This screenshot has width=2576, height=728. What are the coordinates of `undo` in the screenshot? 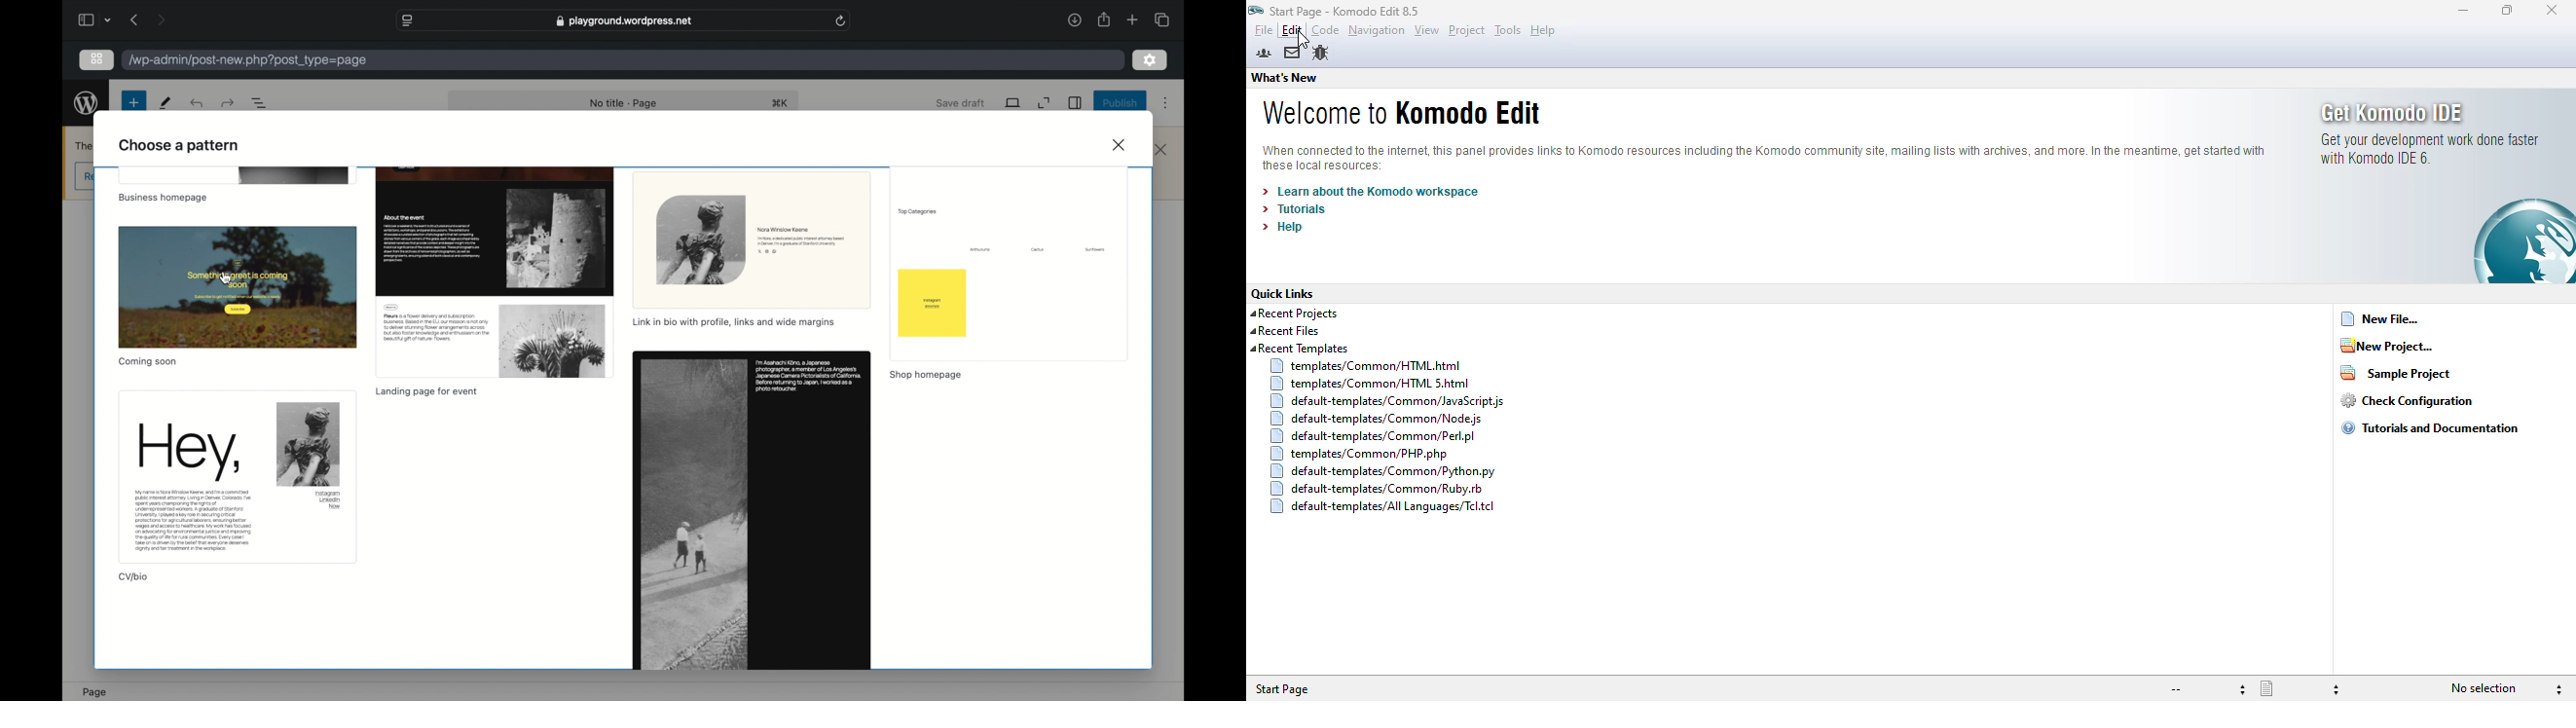 It's located at (227, 103).